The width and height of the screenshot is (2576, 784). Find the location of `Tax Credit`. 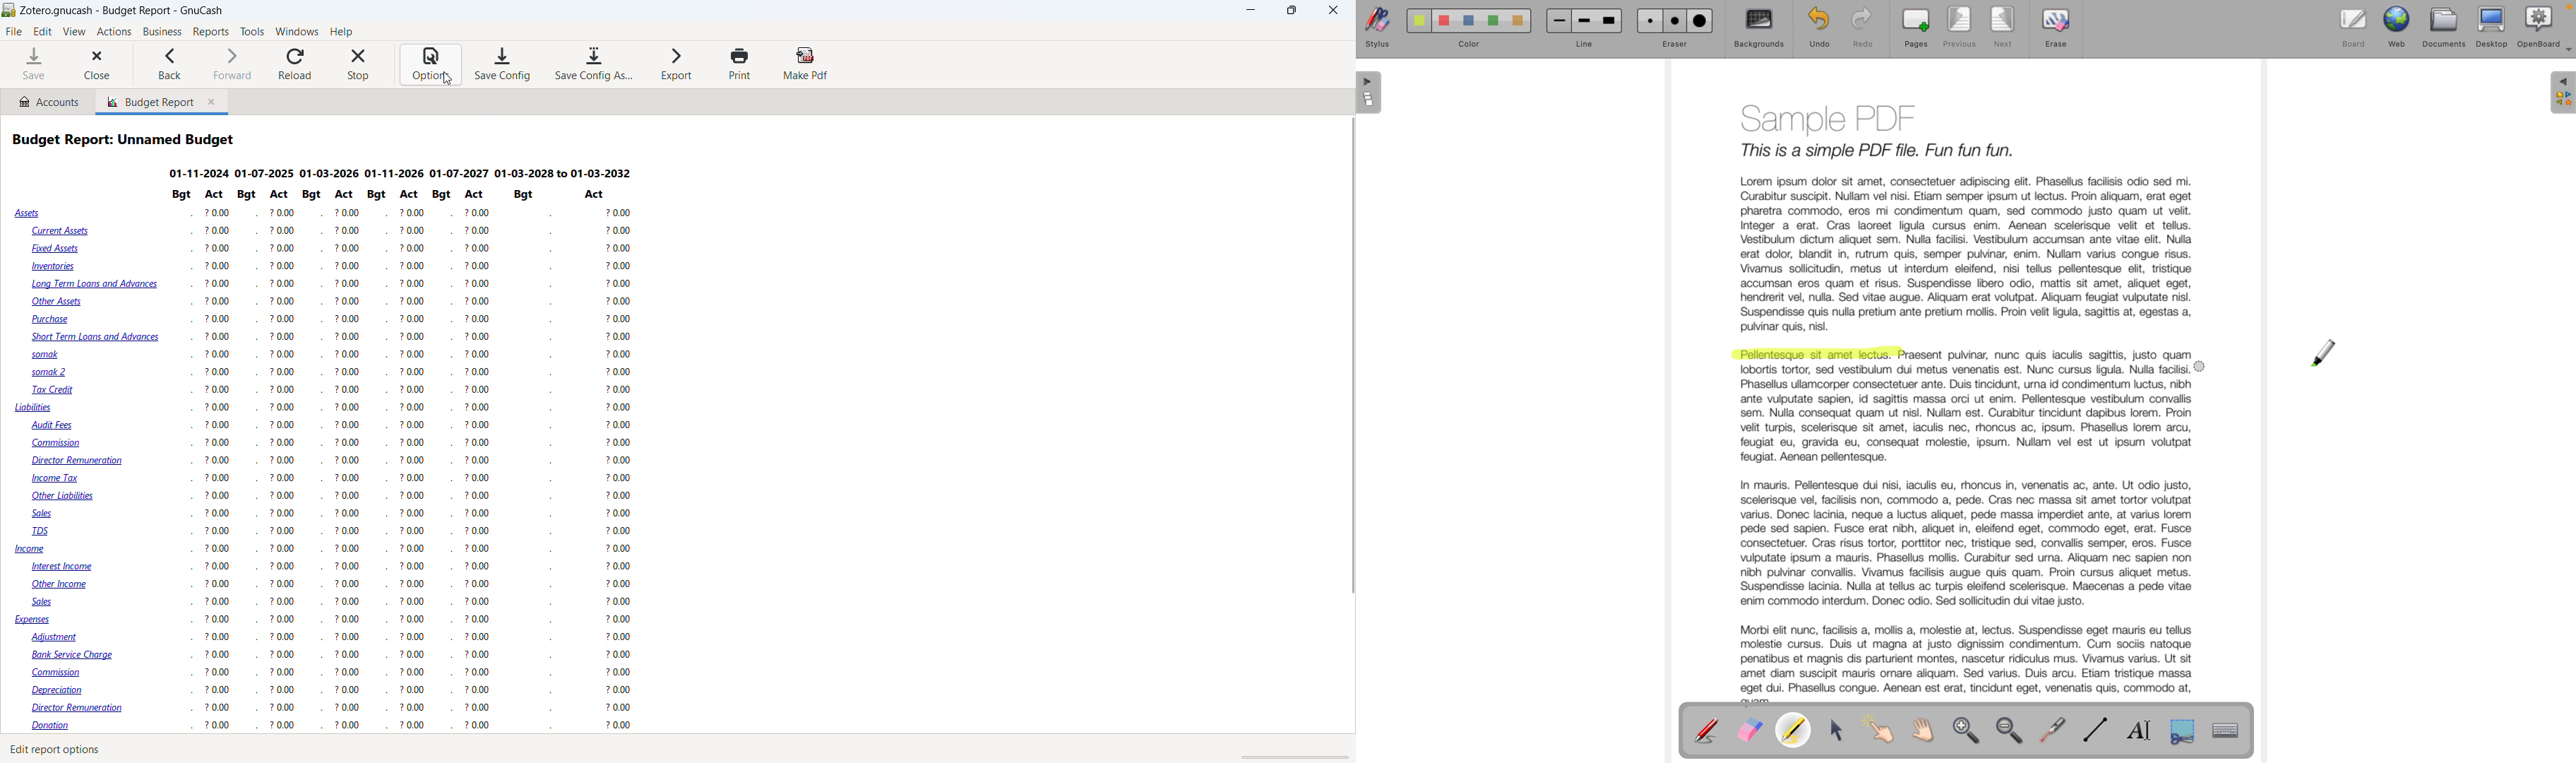

Tax Credit is located at coordinates (54, 390).